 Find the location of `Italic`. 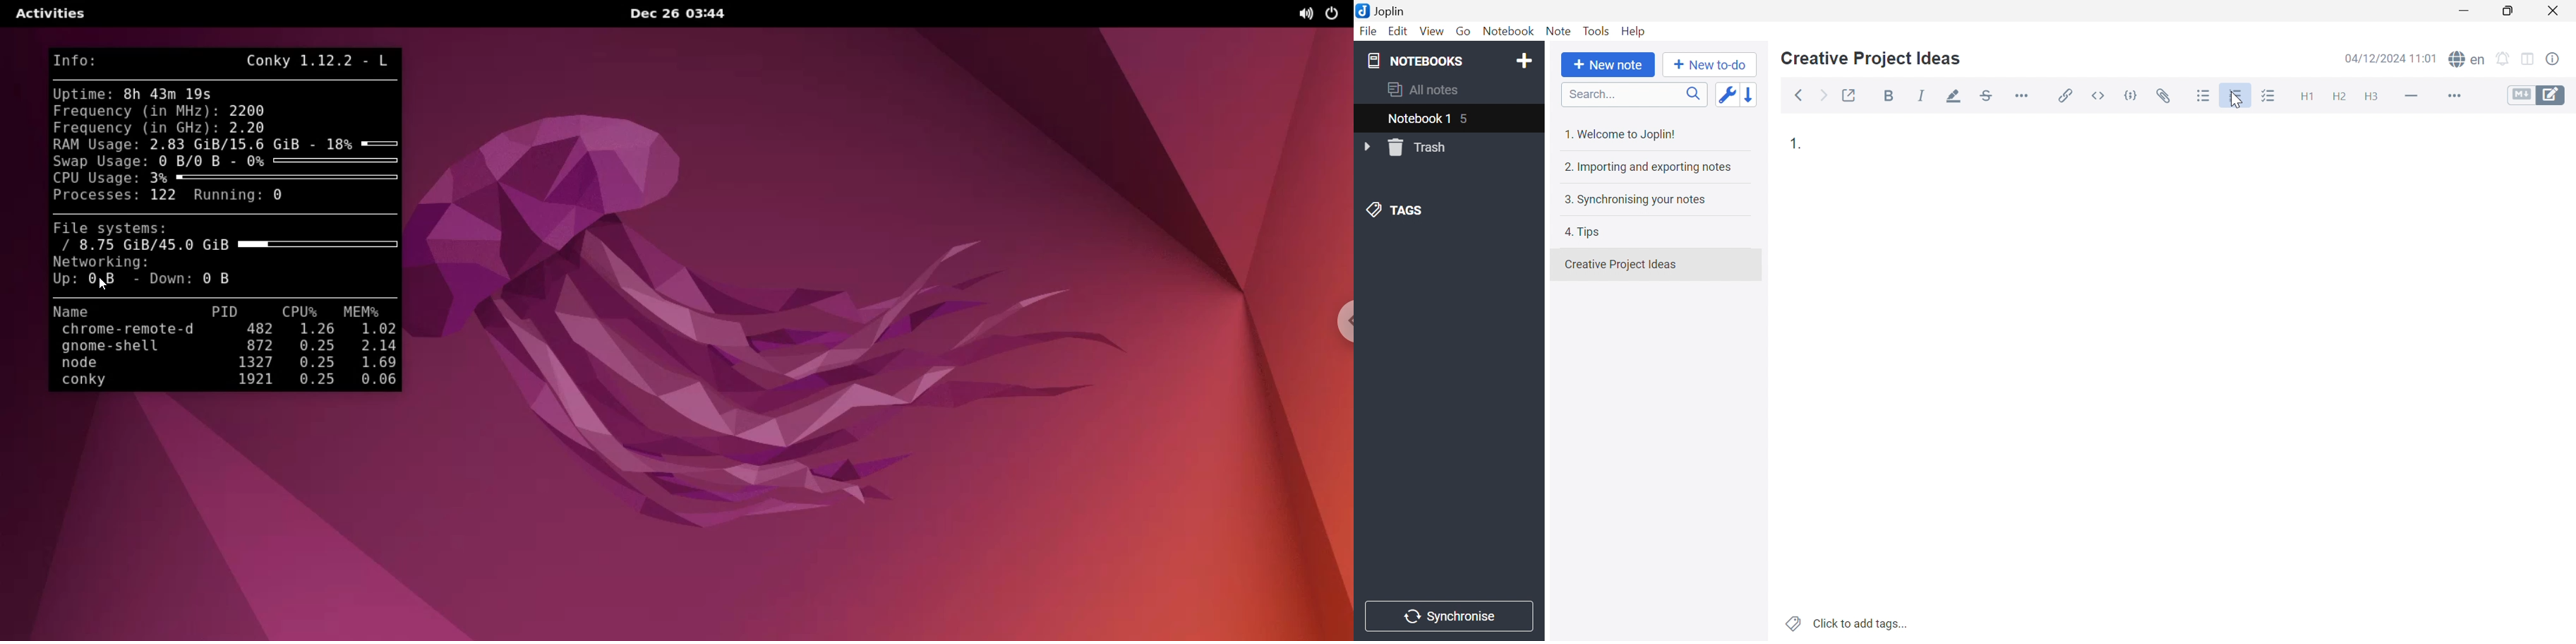

Italic is located at coordinates (1924, 97).